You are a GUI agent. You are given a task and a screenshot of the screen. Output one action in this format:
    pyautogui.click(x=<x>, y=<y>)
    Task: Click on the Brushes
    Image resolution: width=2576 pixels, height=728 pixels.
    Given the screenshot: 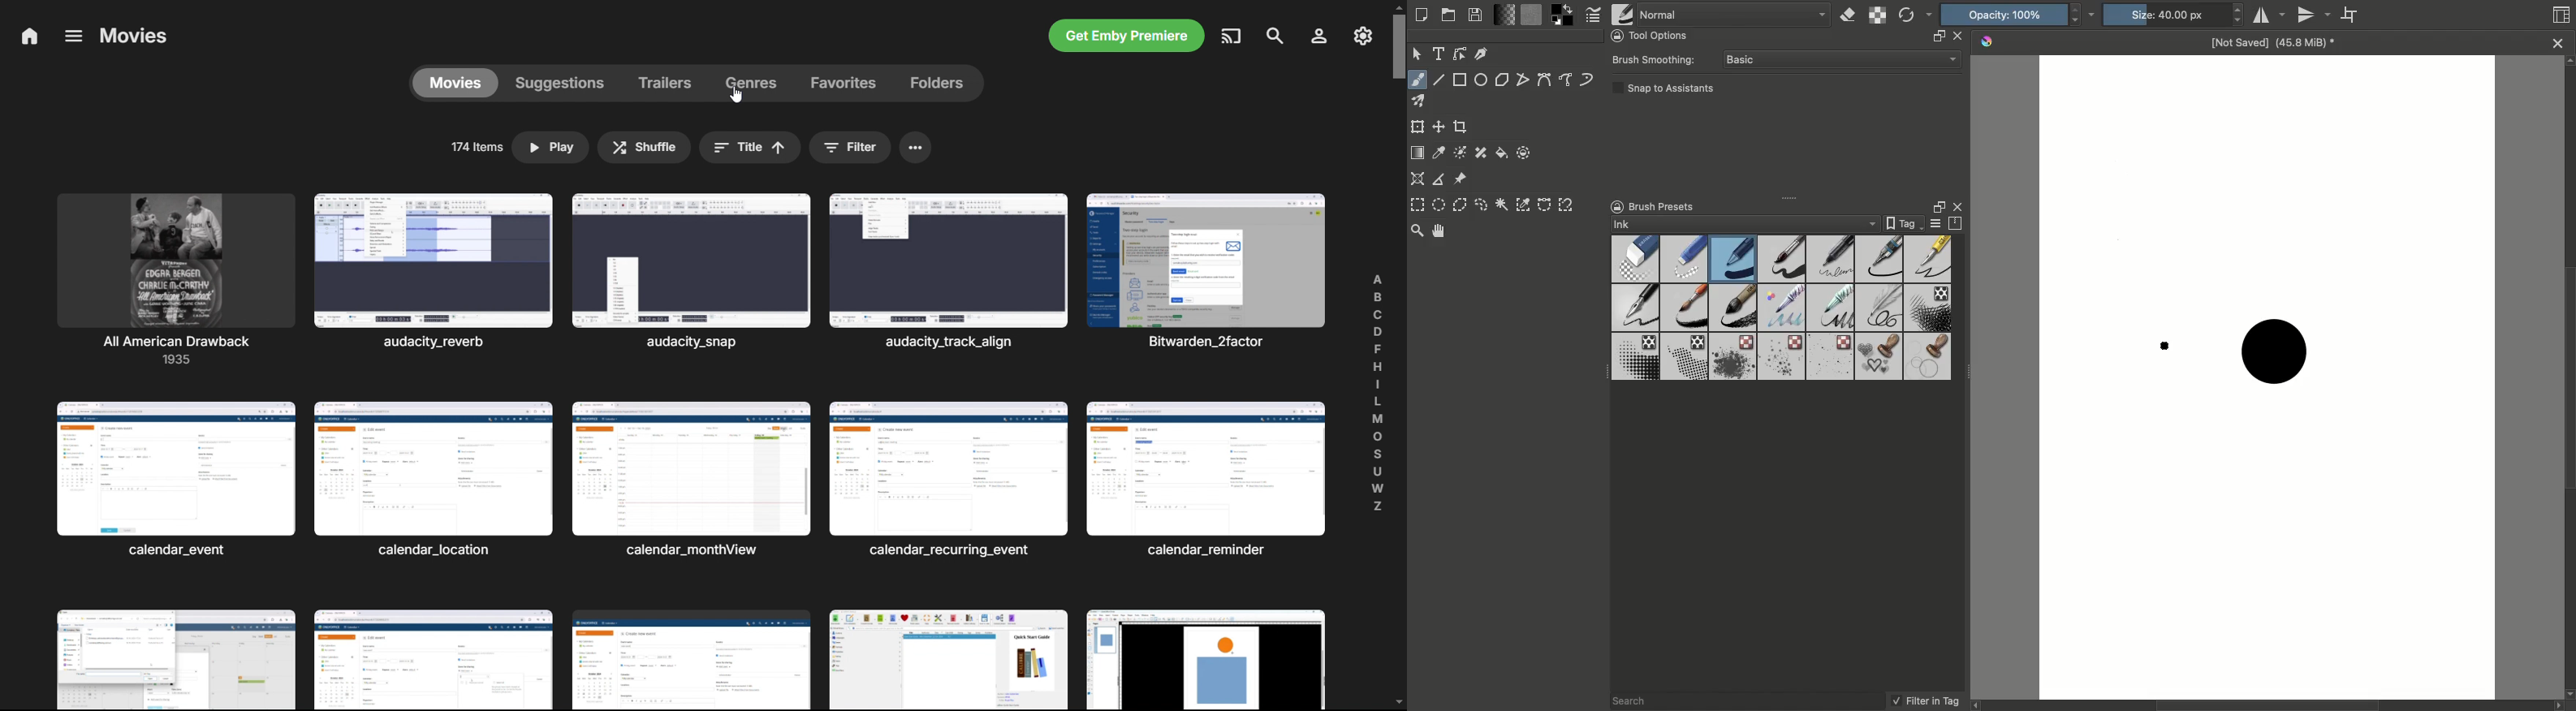 What is the action you would take?
    pyautogui.click(x=1782, y=308)
    